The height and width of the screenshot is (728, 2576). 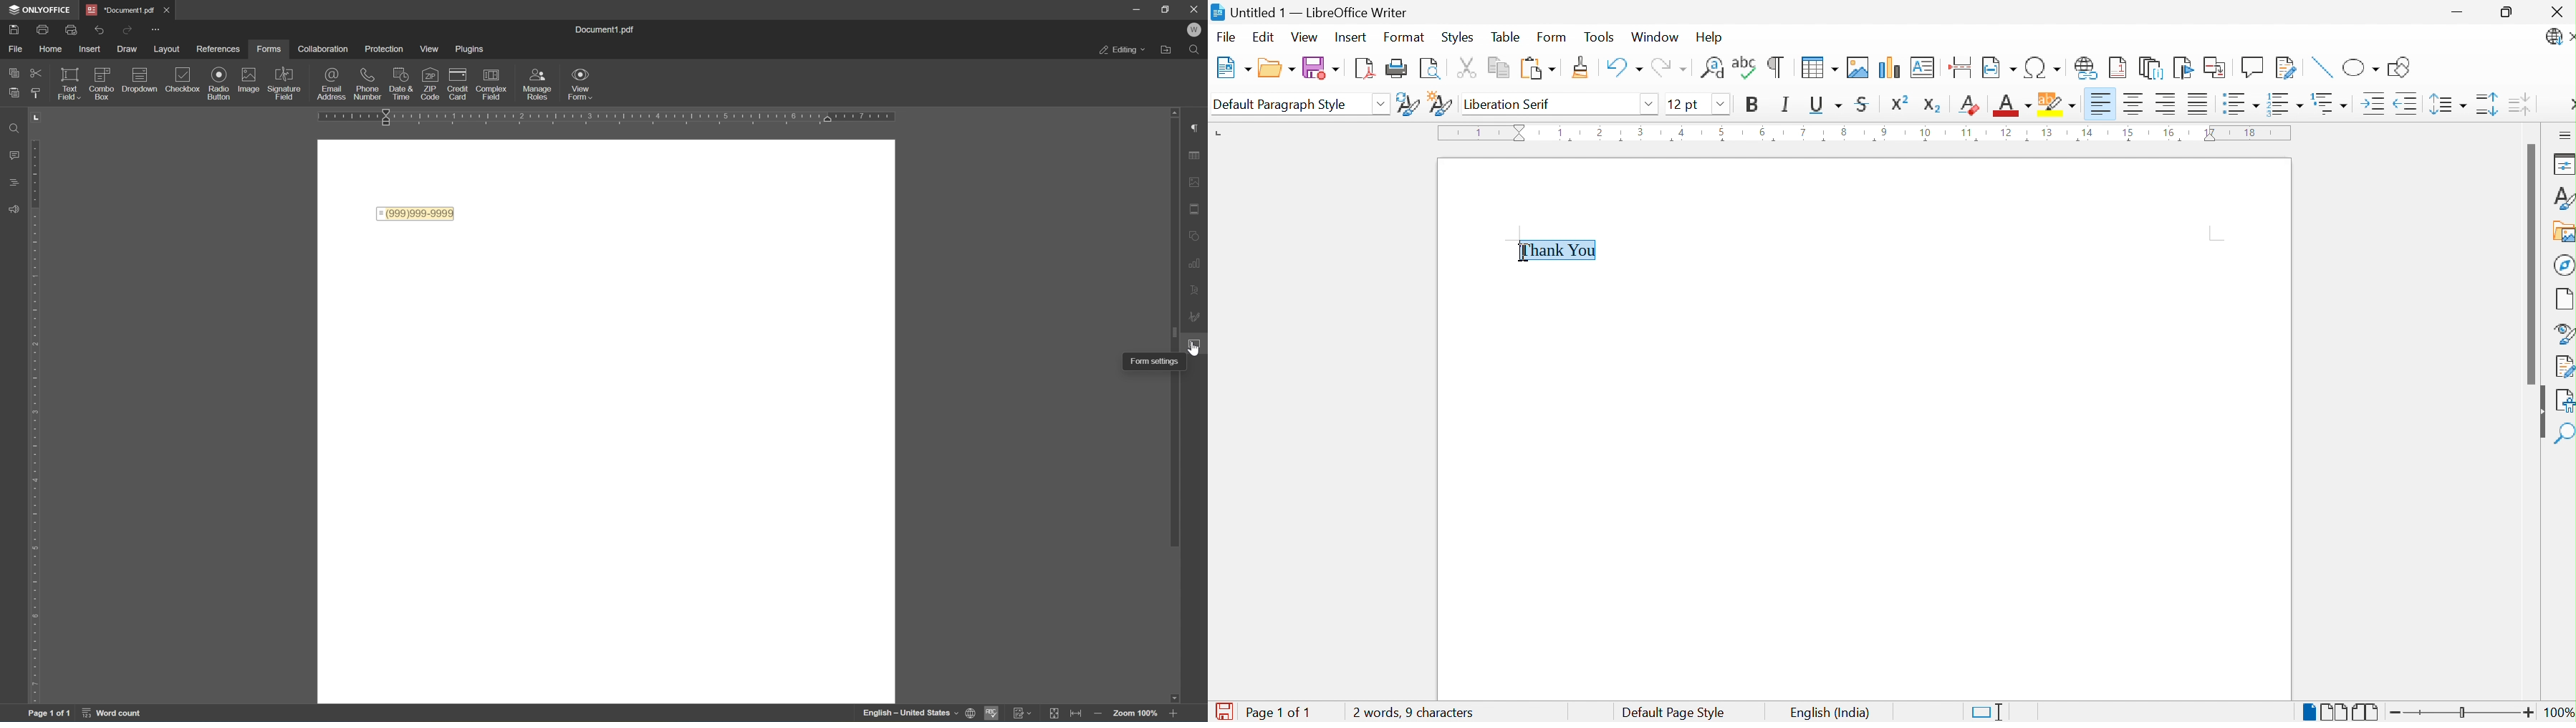 What do you see at coordinates (415, 212) in the screenshot?
I see `= (999)999-9999` at bounding box center [415, 212].